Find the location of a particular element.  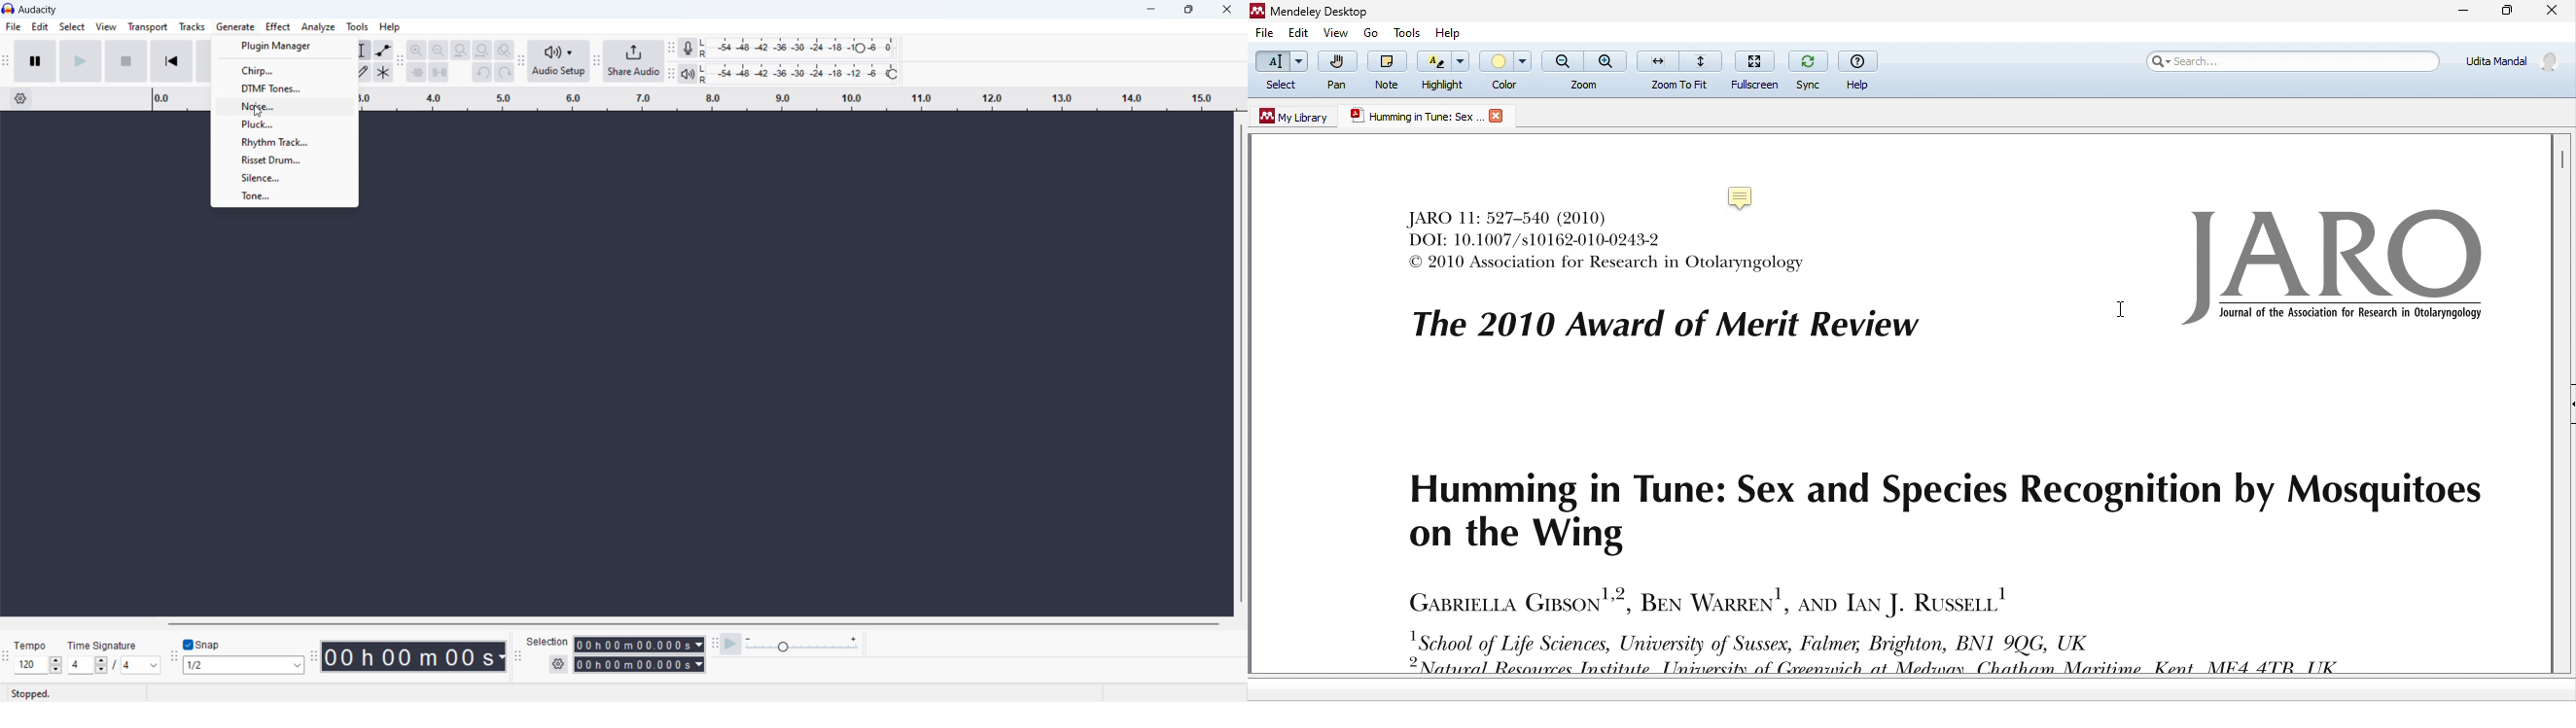

timeline is located at coordinates (802, 99).